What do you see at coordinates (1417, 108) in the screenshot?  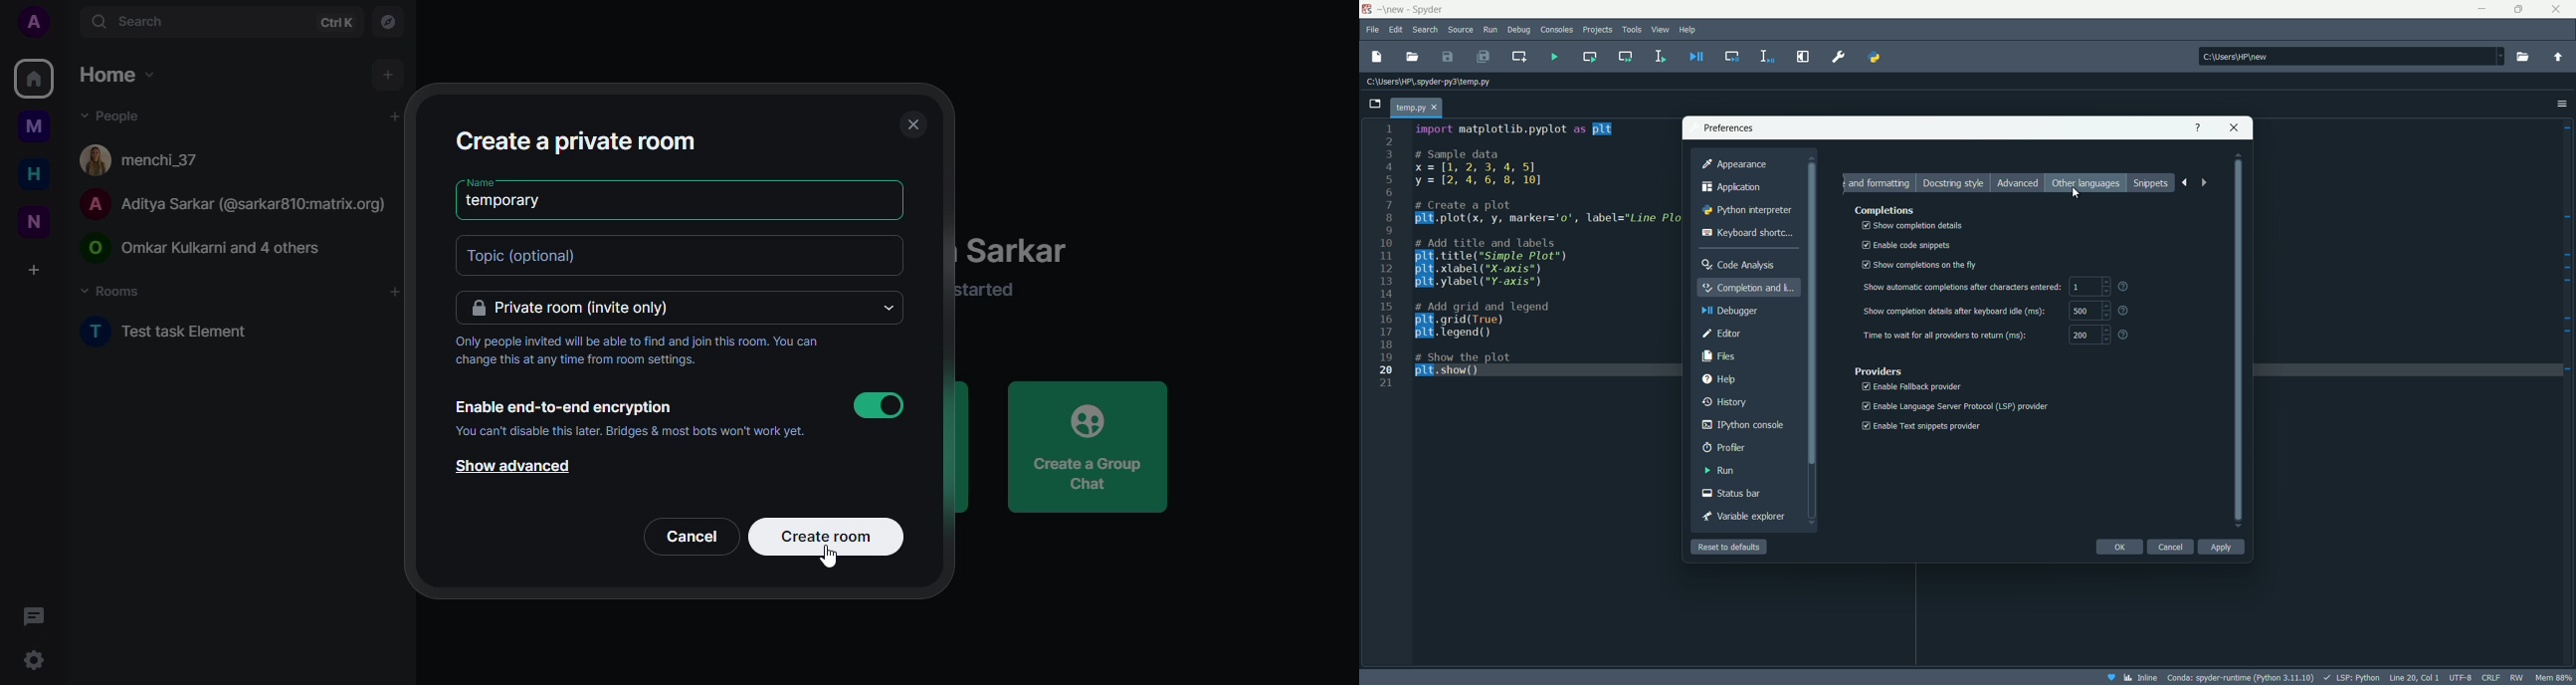 I see `file tab` at bounding box center [1417, 108].